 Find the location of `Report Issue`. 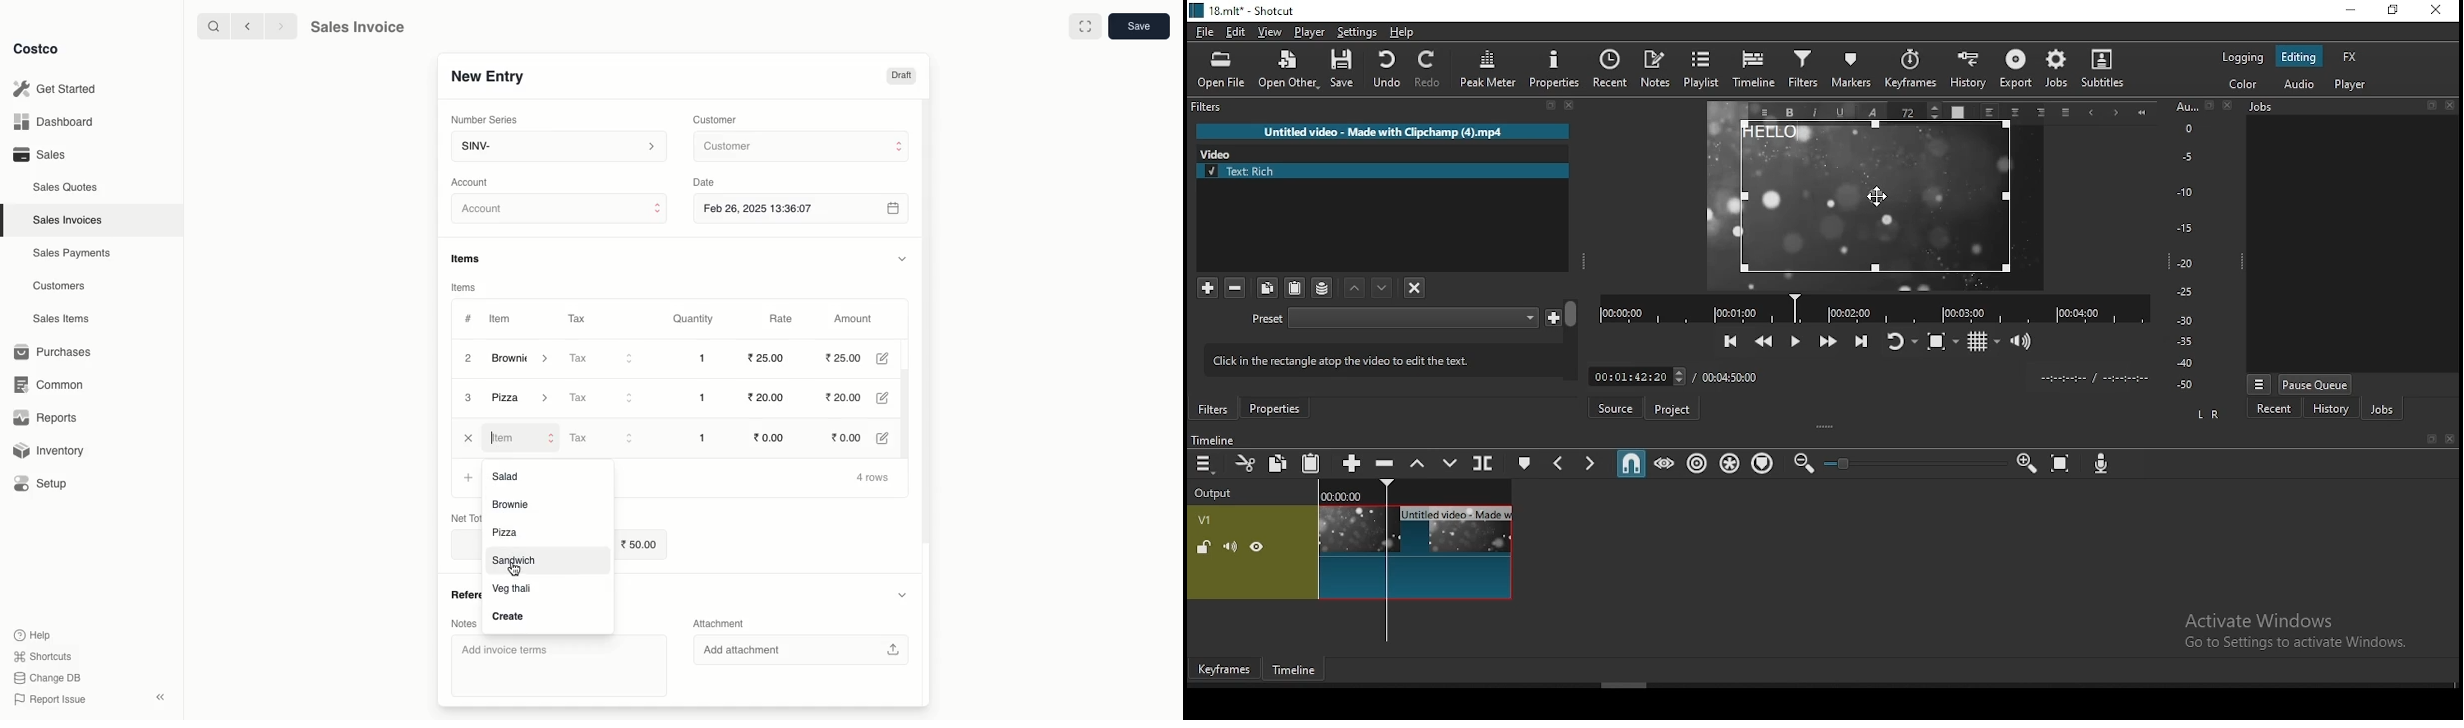

Report Issue is located at coordinates (47, 699).